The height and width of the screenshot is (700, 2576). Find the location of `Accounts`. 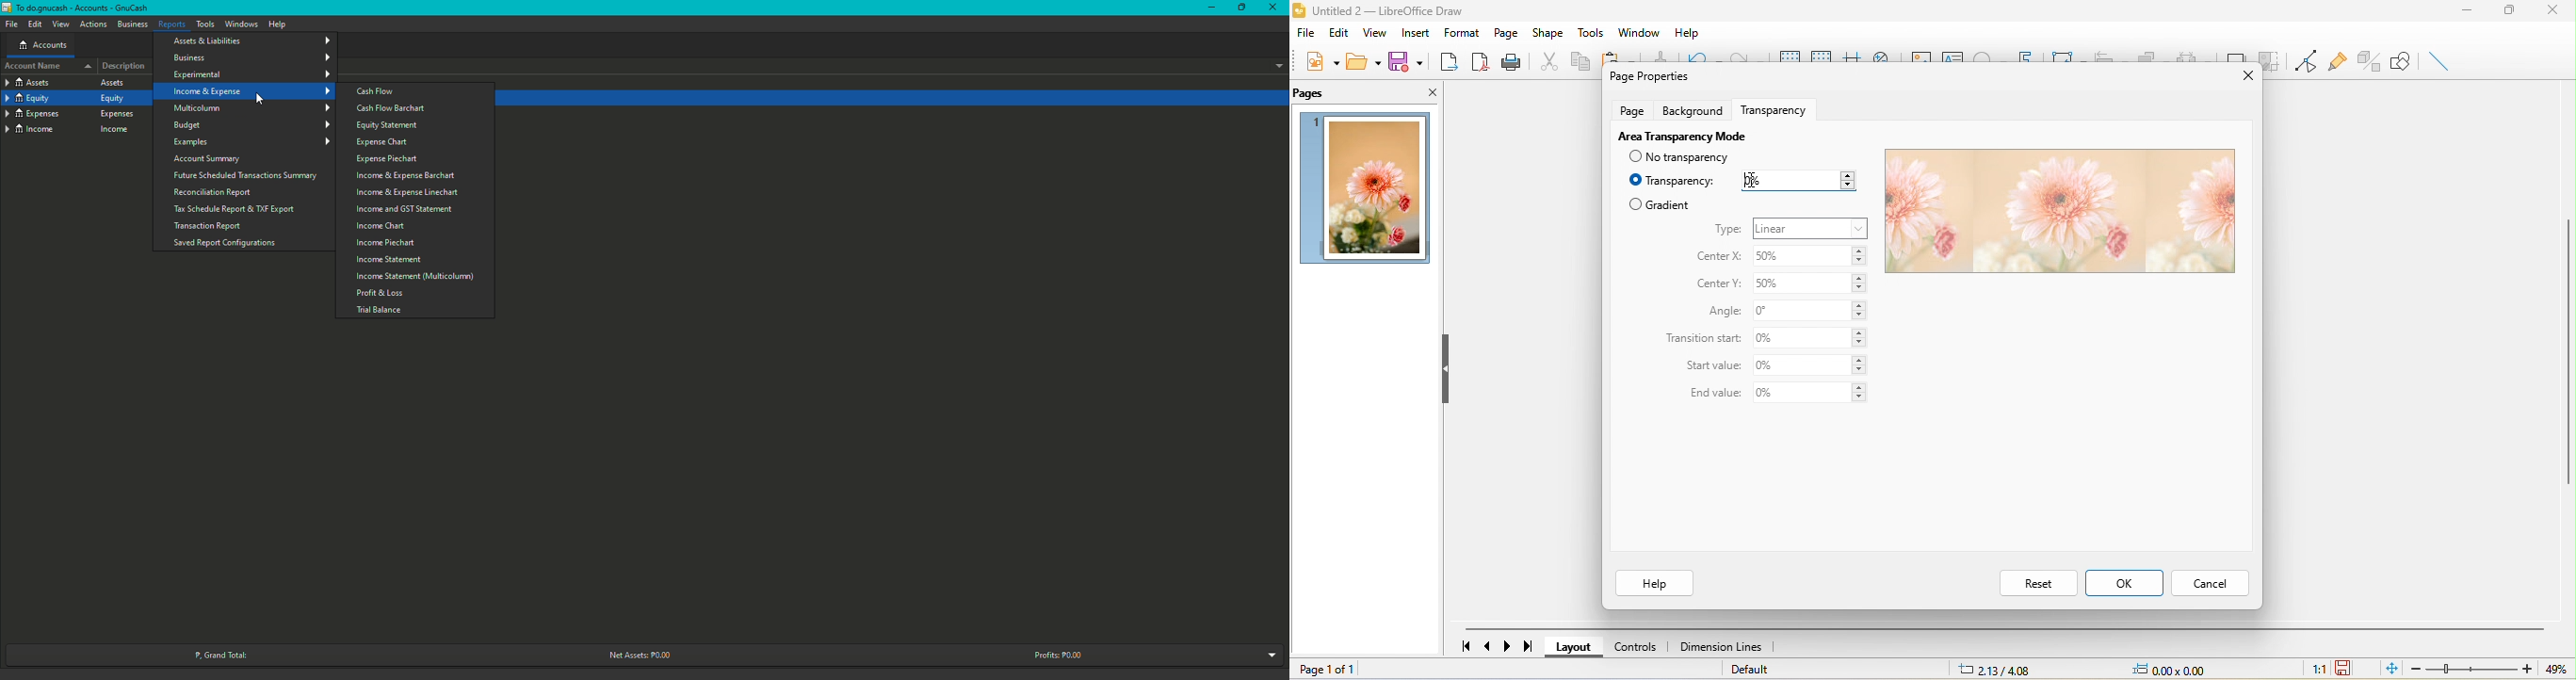

Accounts is located at coordinates (43, 45).